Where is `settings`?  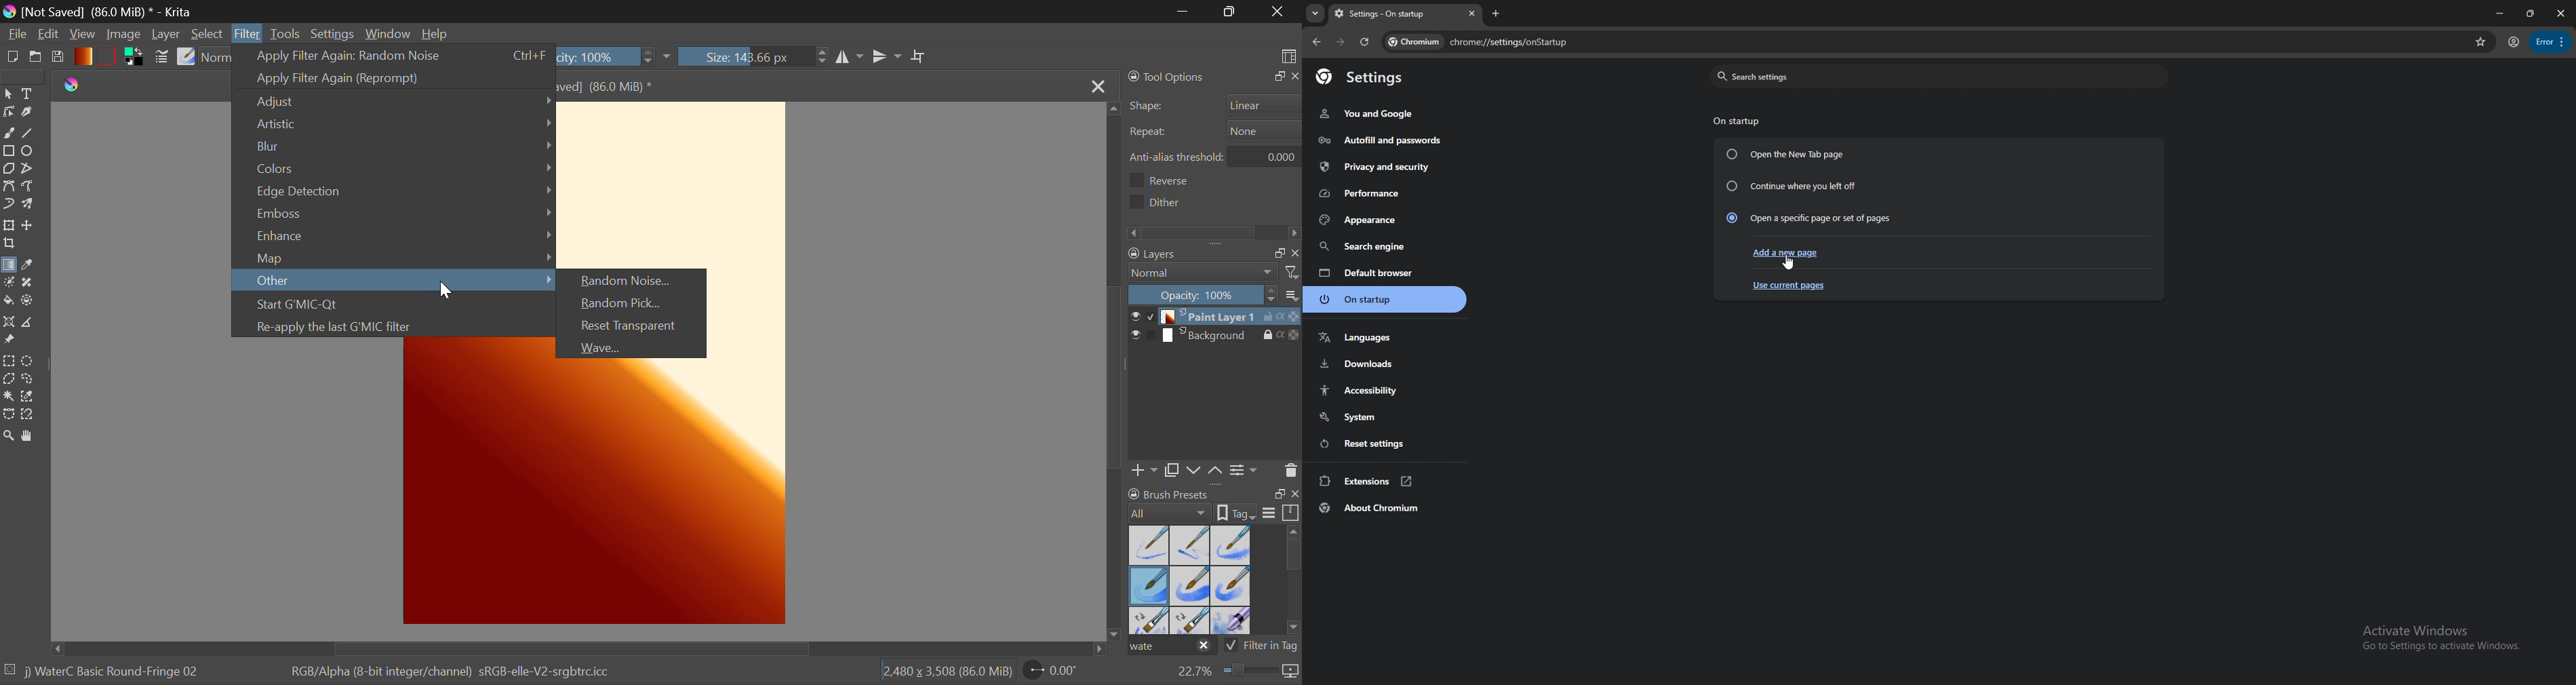 settings is located at coordinates (1246, 469).